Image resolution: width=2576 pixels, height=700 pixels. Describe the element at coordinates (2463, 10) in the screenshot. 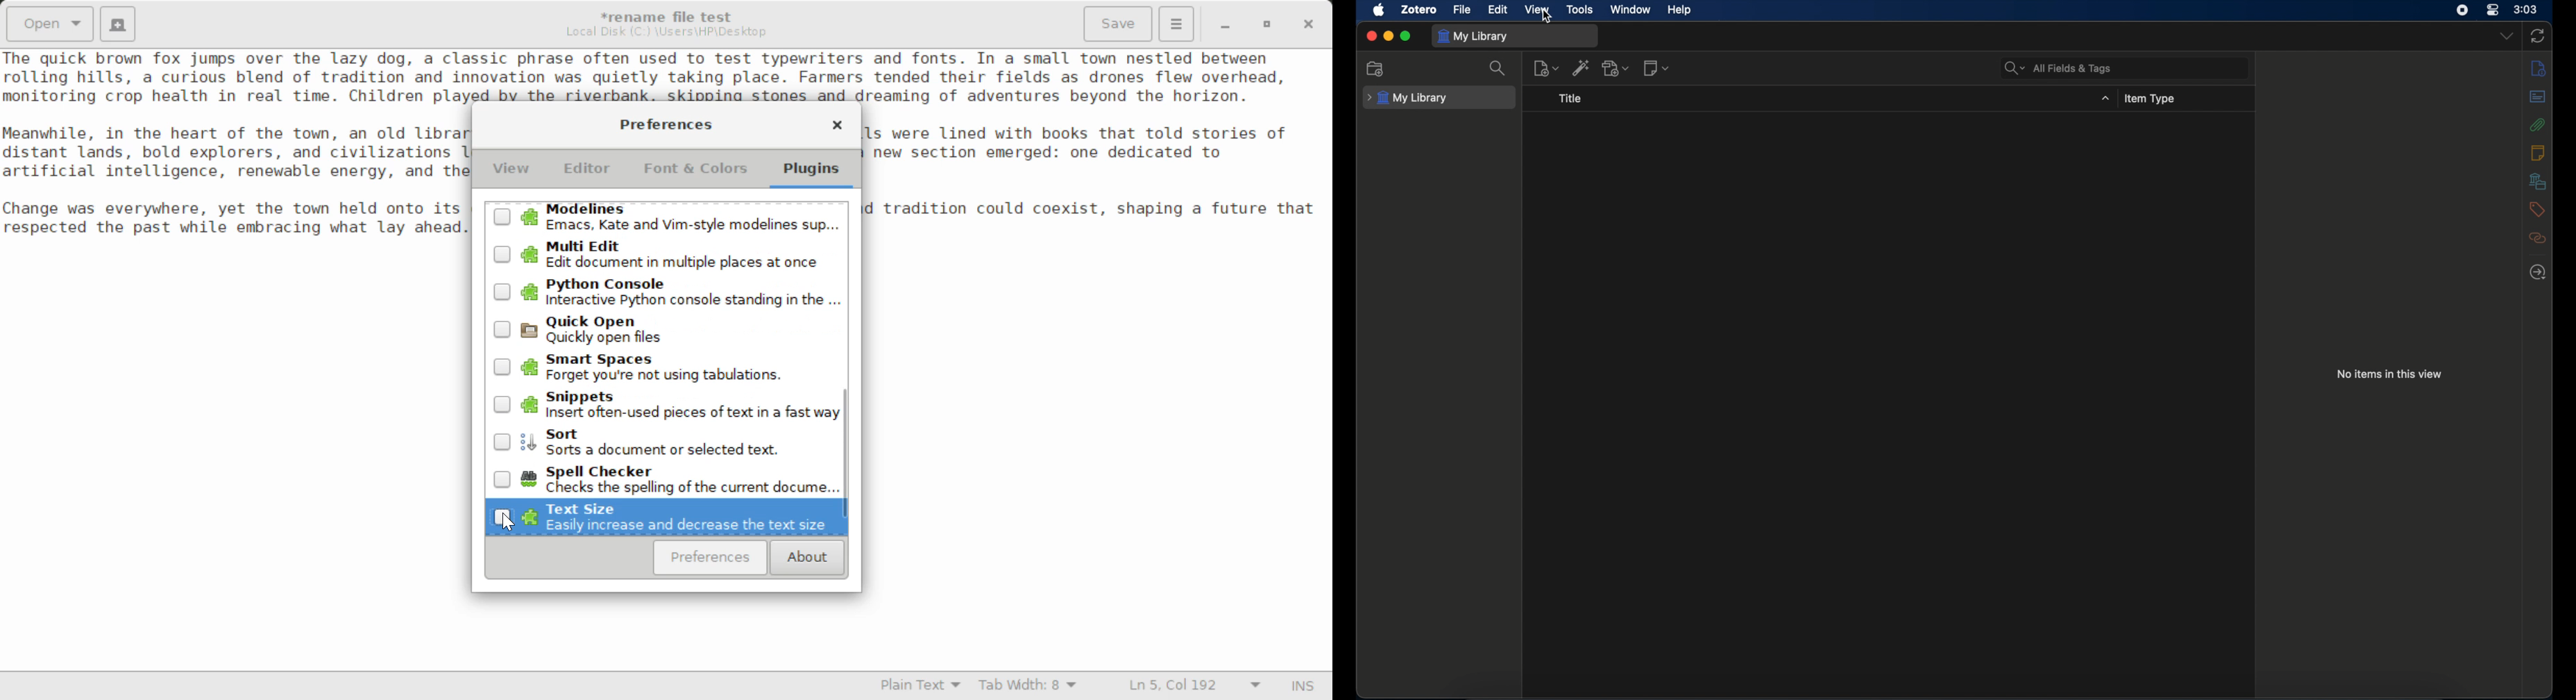

I see `screen recorder` at that location.